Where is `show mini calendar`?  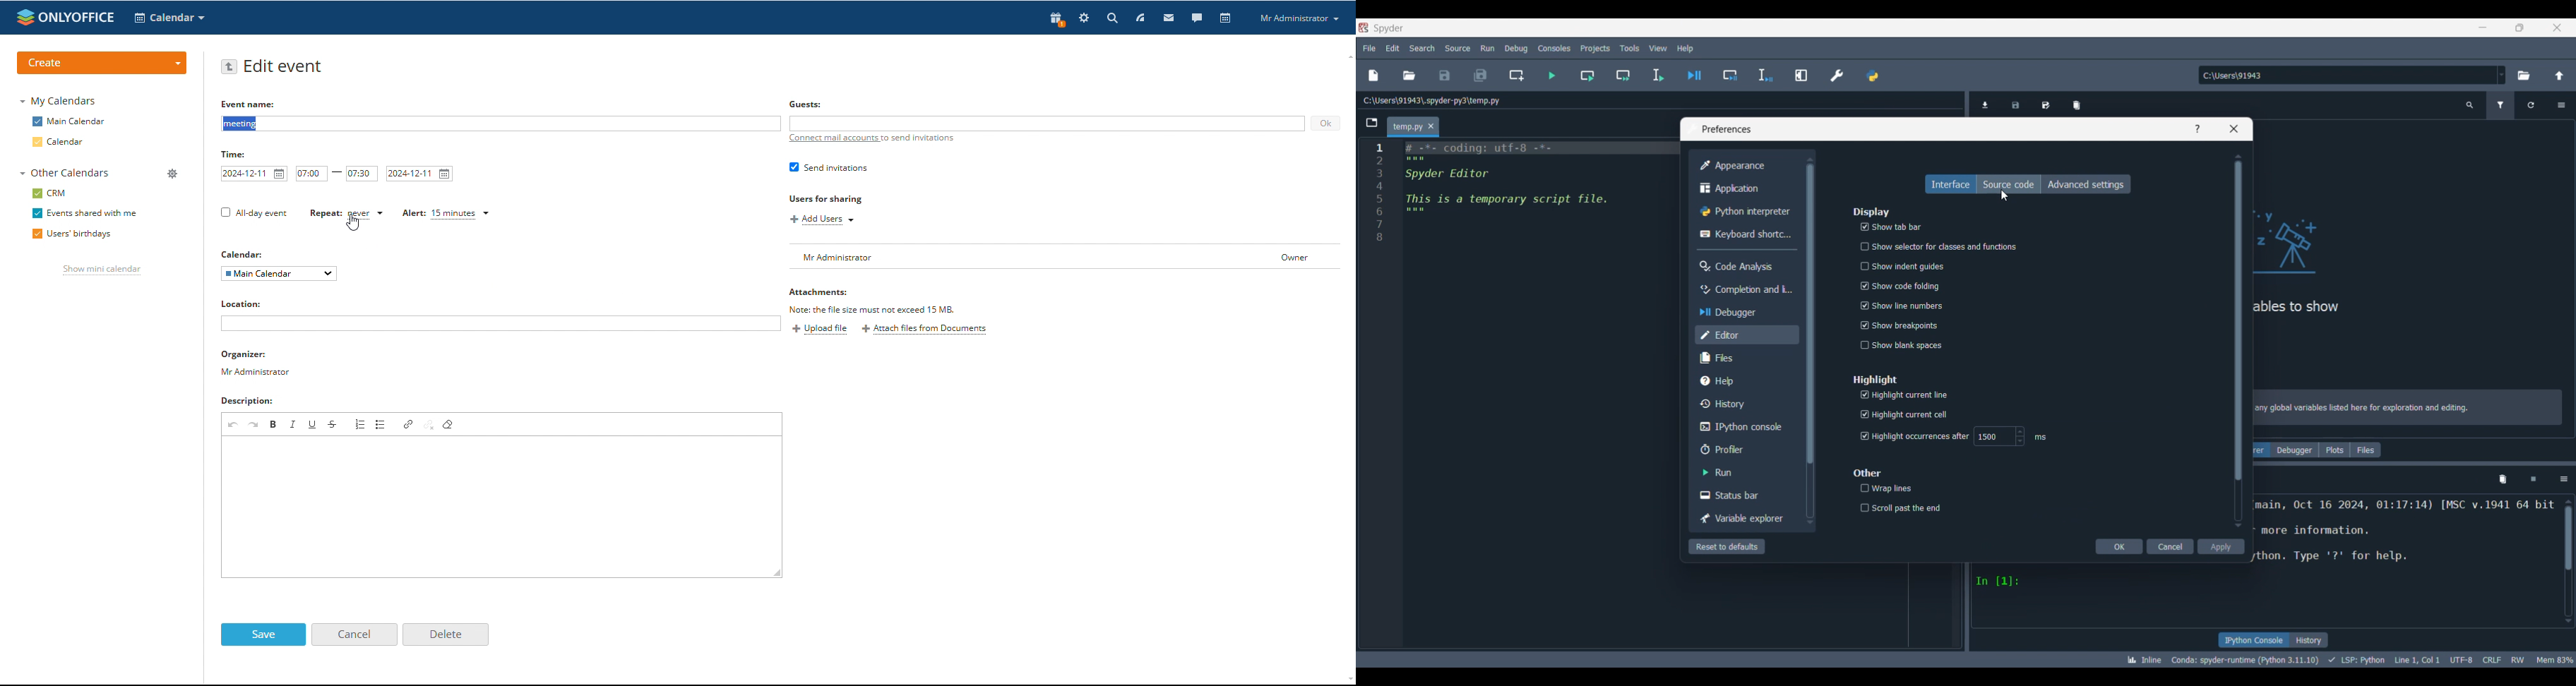 show mini calendar is located at coordinates (102, 271).